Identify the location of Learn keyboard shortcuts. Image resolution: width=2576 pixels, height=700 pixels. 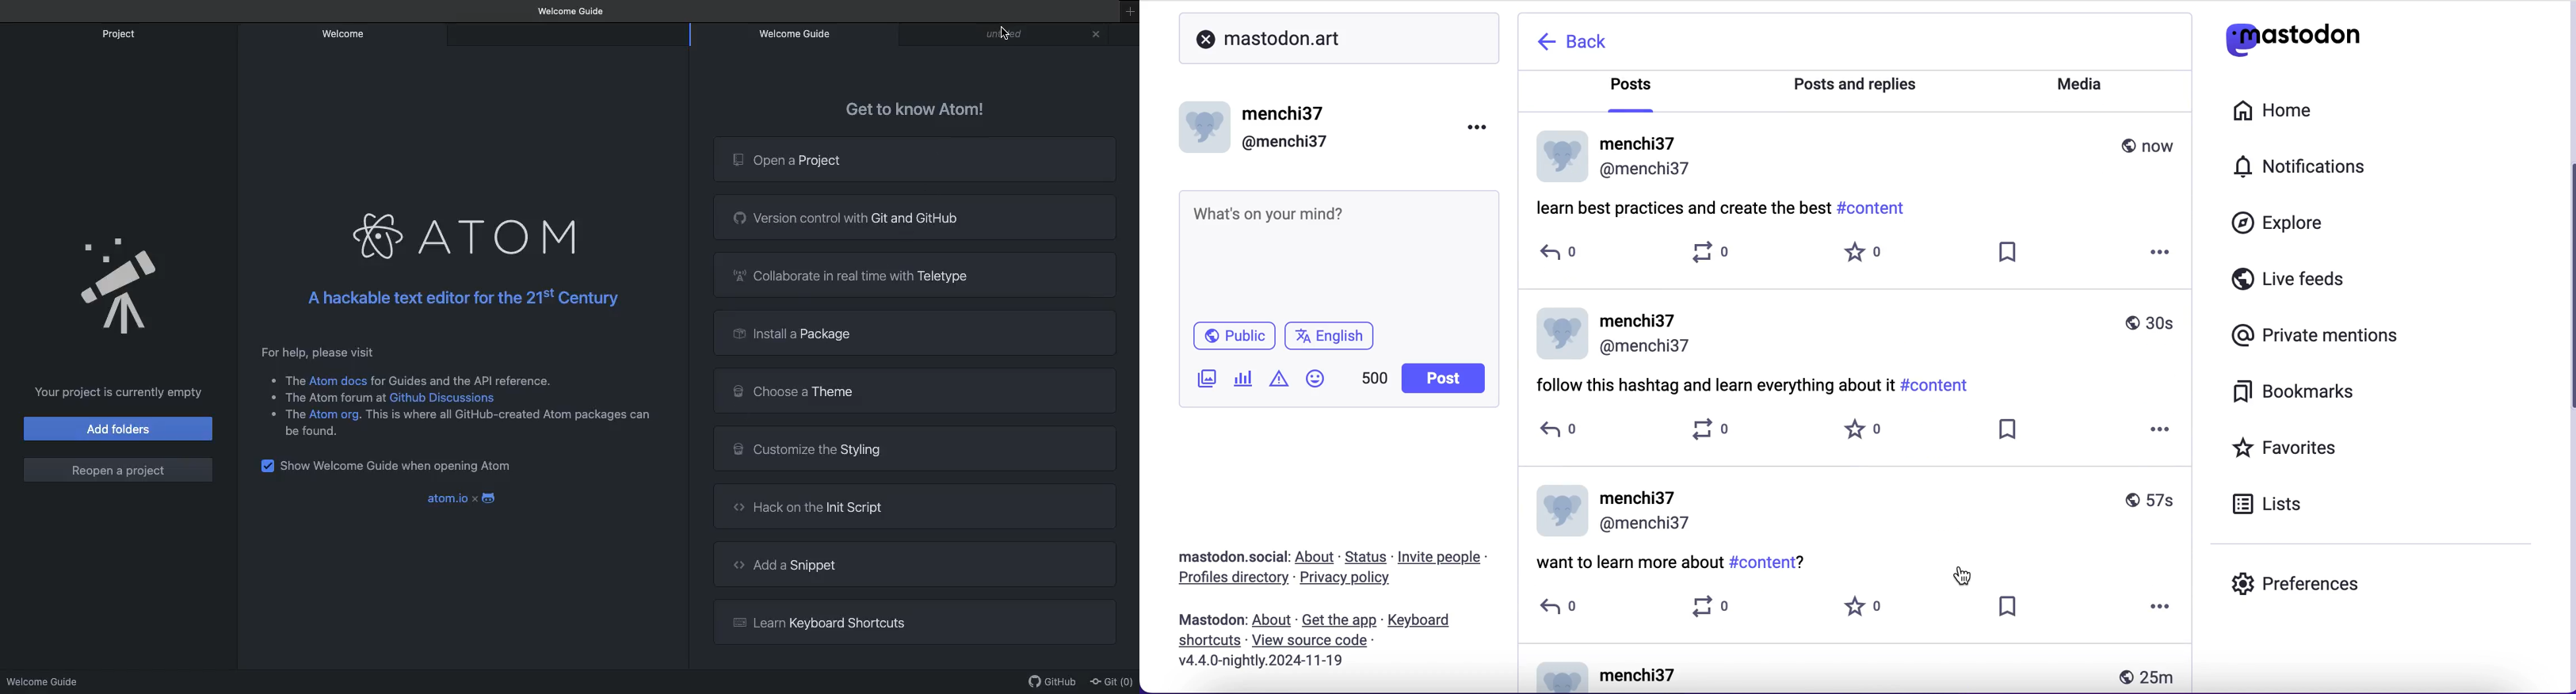
(937, 623).